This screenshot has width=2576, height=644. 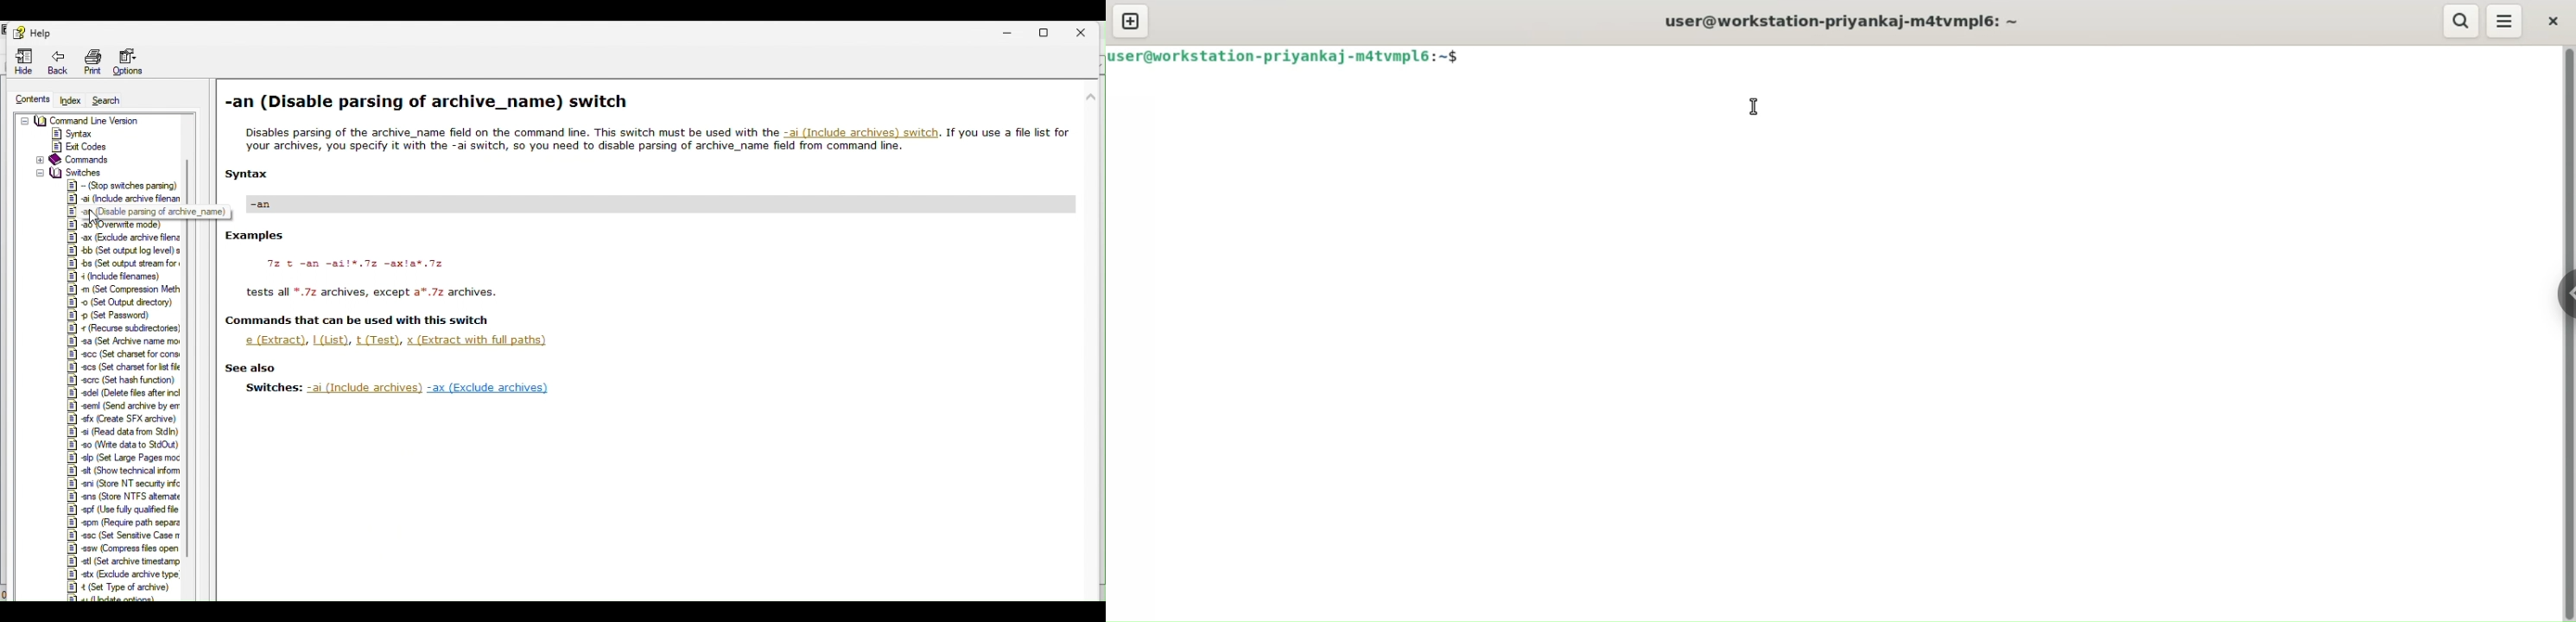 What do you see at coordinates (148, 212) in the screenshot?
I see `|& -ap(Disable parsing of archive_name) |` at bounding box center [148, 212].